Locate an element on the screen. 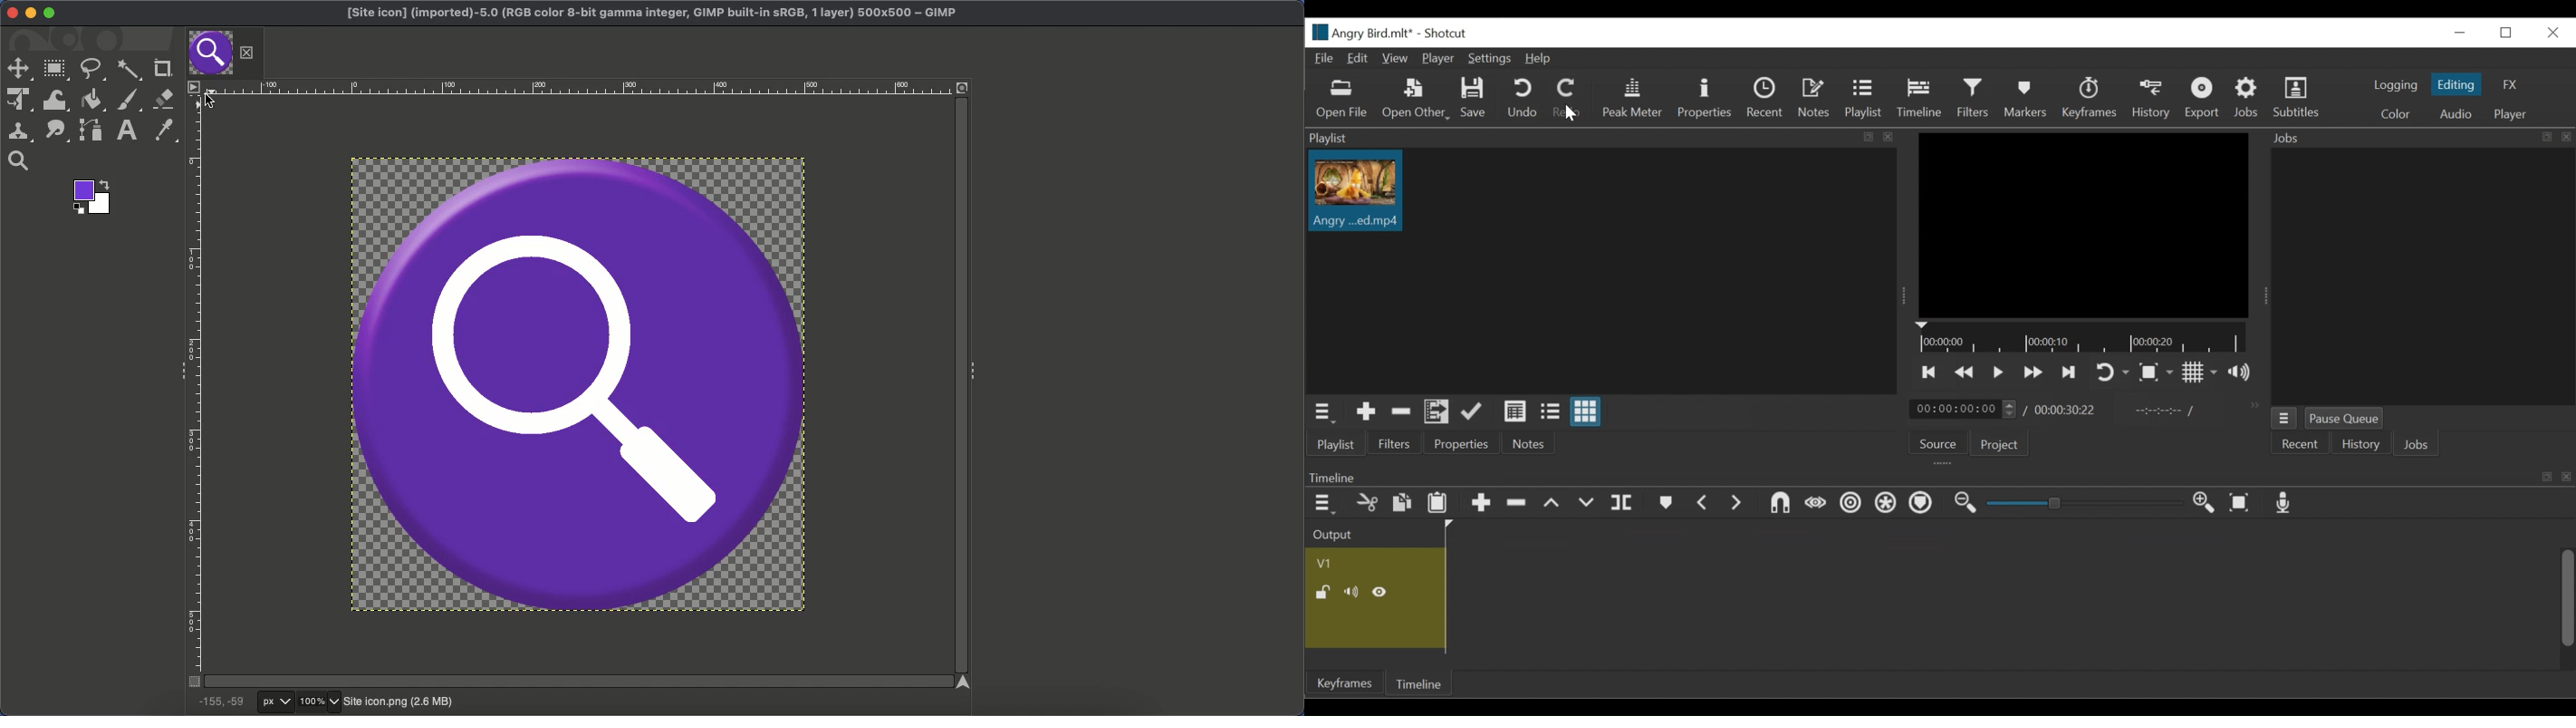 Image resolution: width=2576 pixels, height=728 pixels. cursor is located at coordinates (209, 102).